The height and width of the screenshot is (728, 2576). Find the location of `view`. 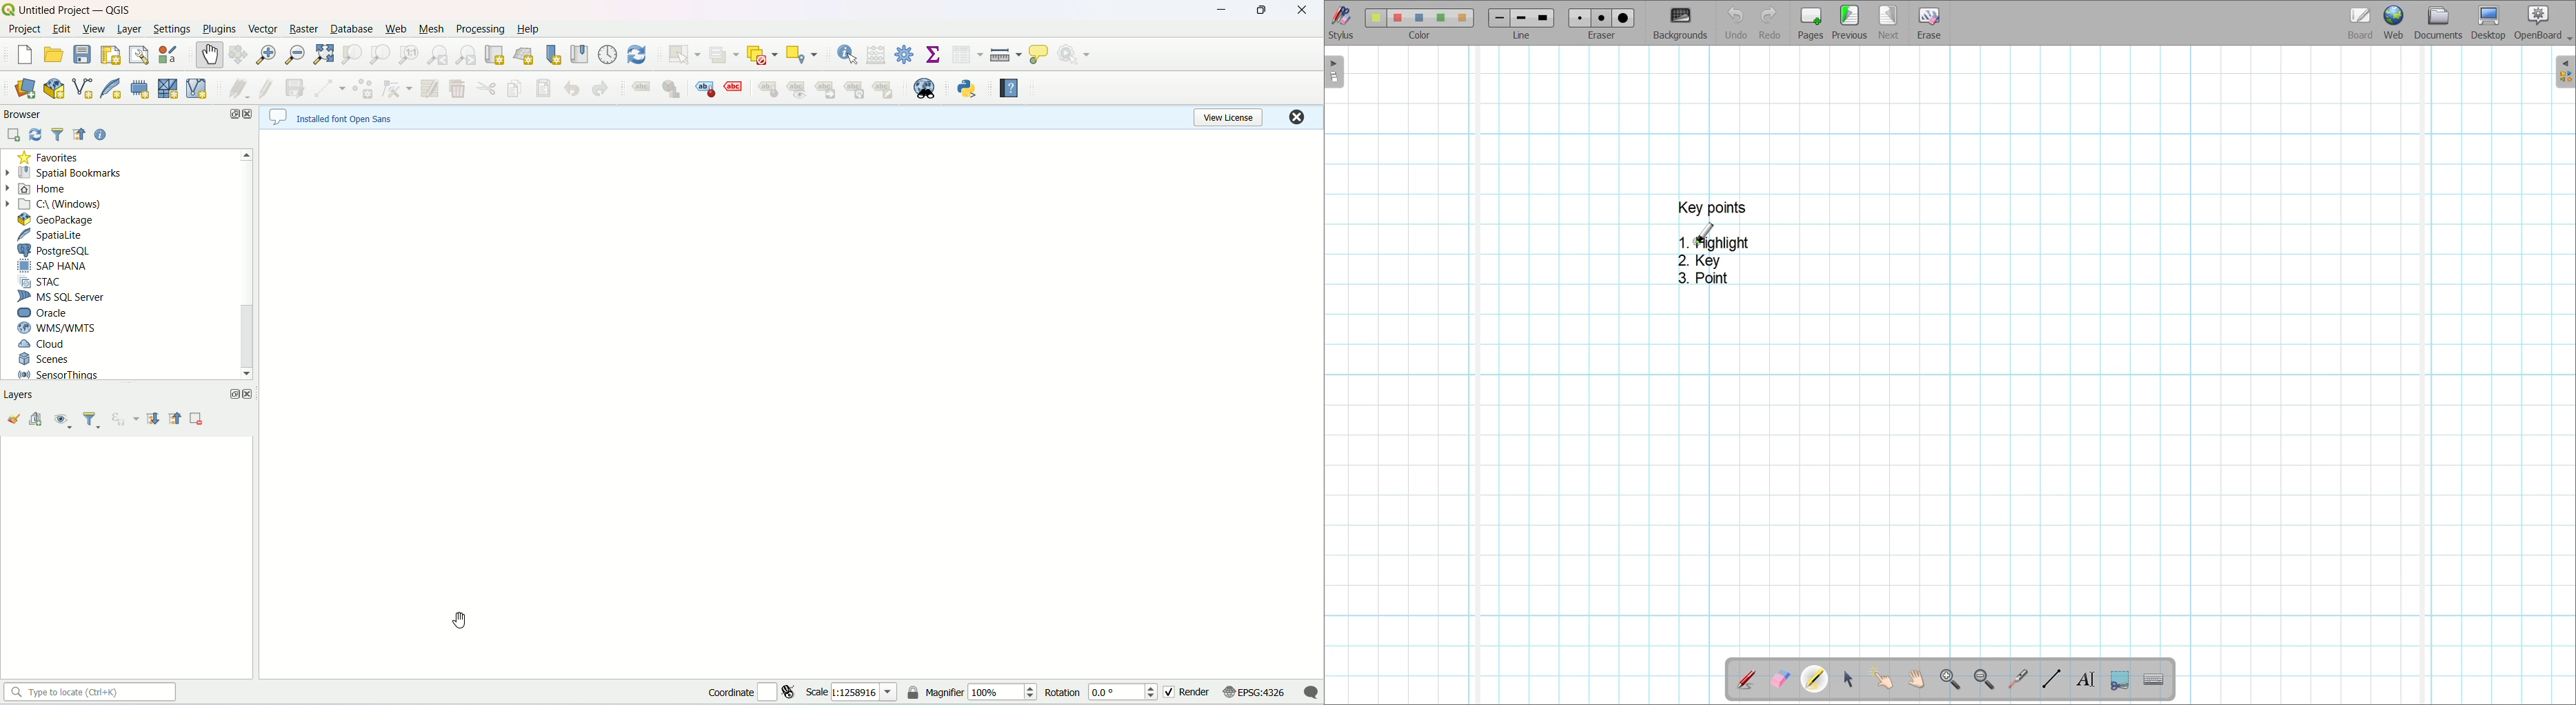

view is located at coordinates (94, 29).